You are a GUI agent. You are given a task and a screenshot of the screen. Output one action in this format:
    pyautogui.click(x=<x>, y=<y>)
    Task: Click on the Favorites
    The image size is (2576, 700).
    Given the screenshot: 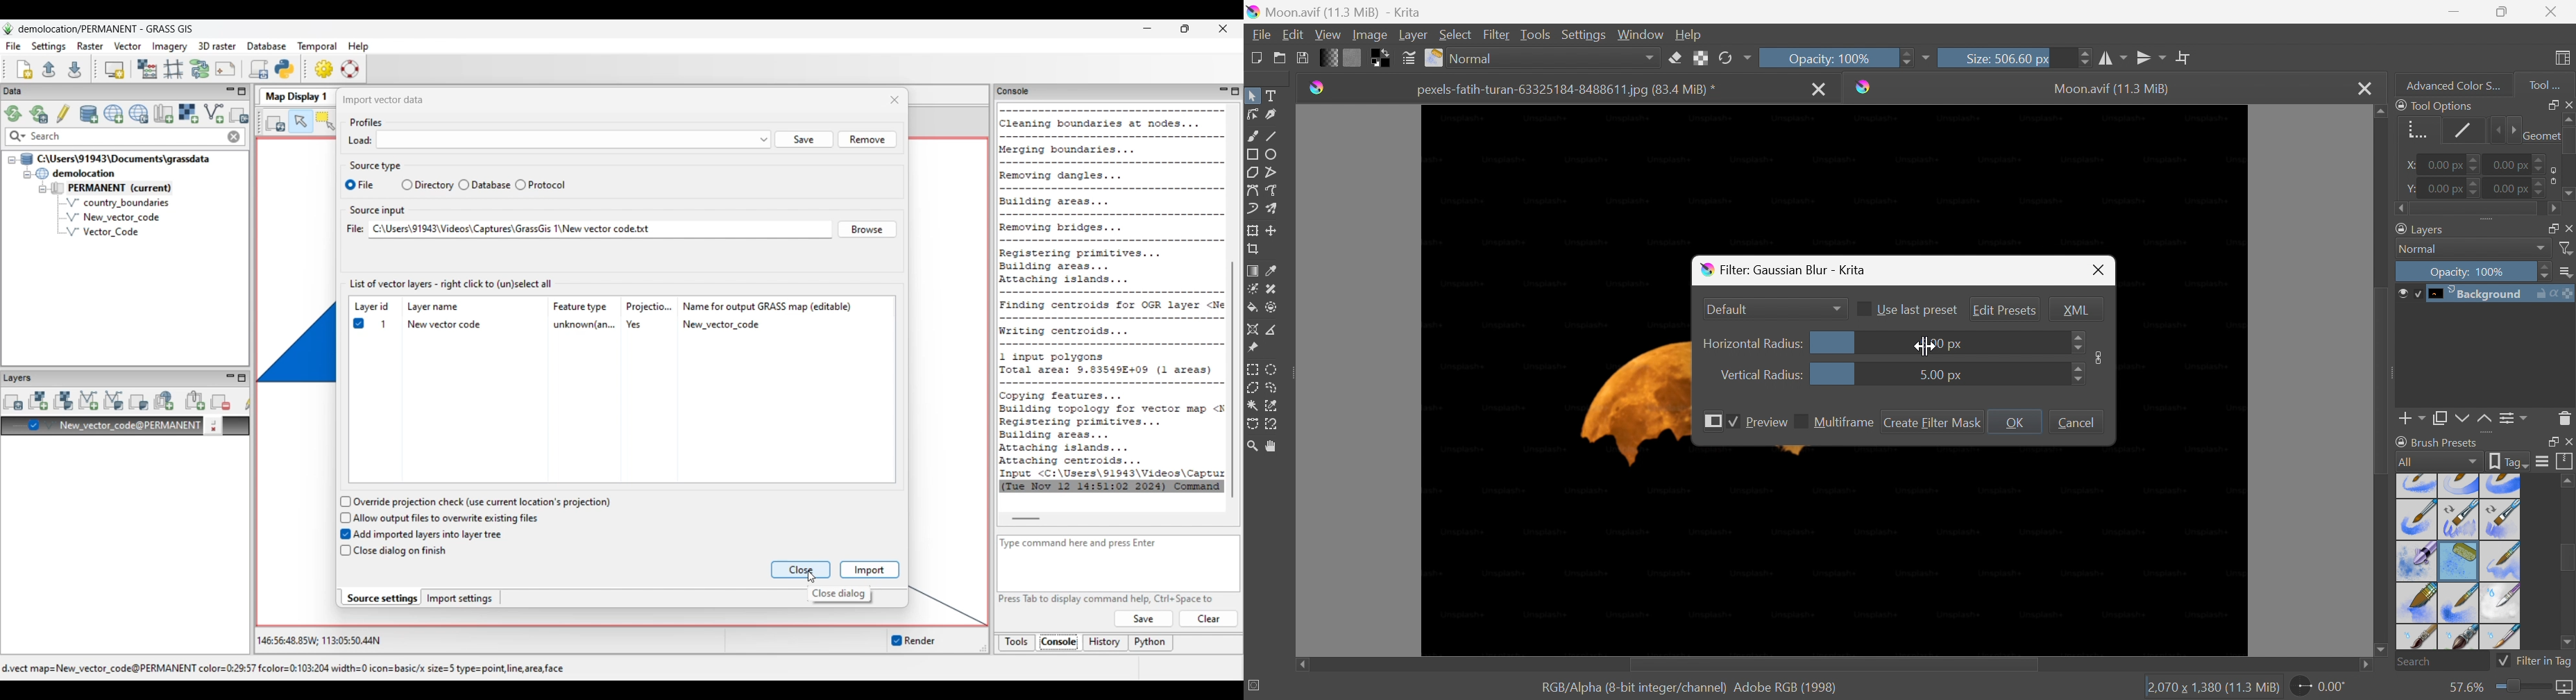 What is the action you would take?
    pyautogui.click(x=1543, y=58)
    